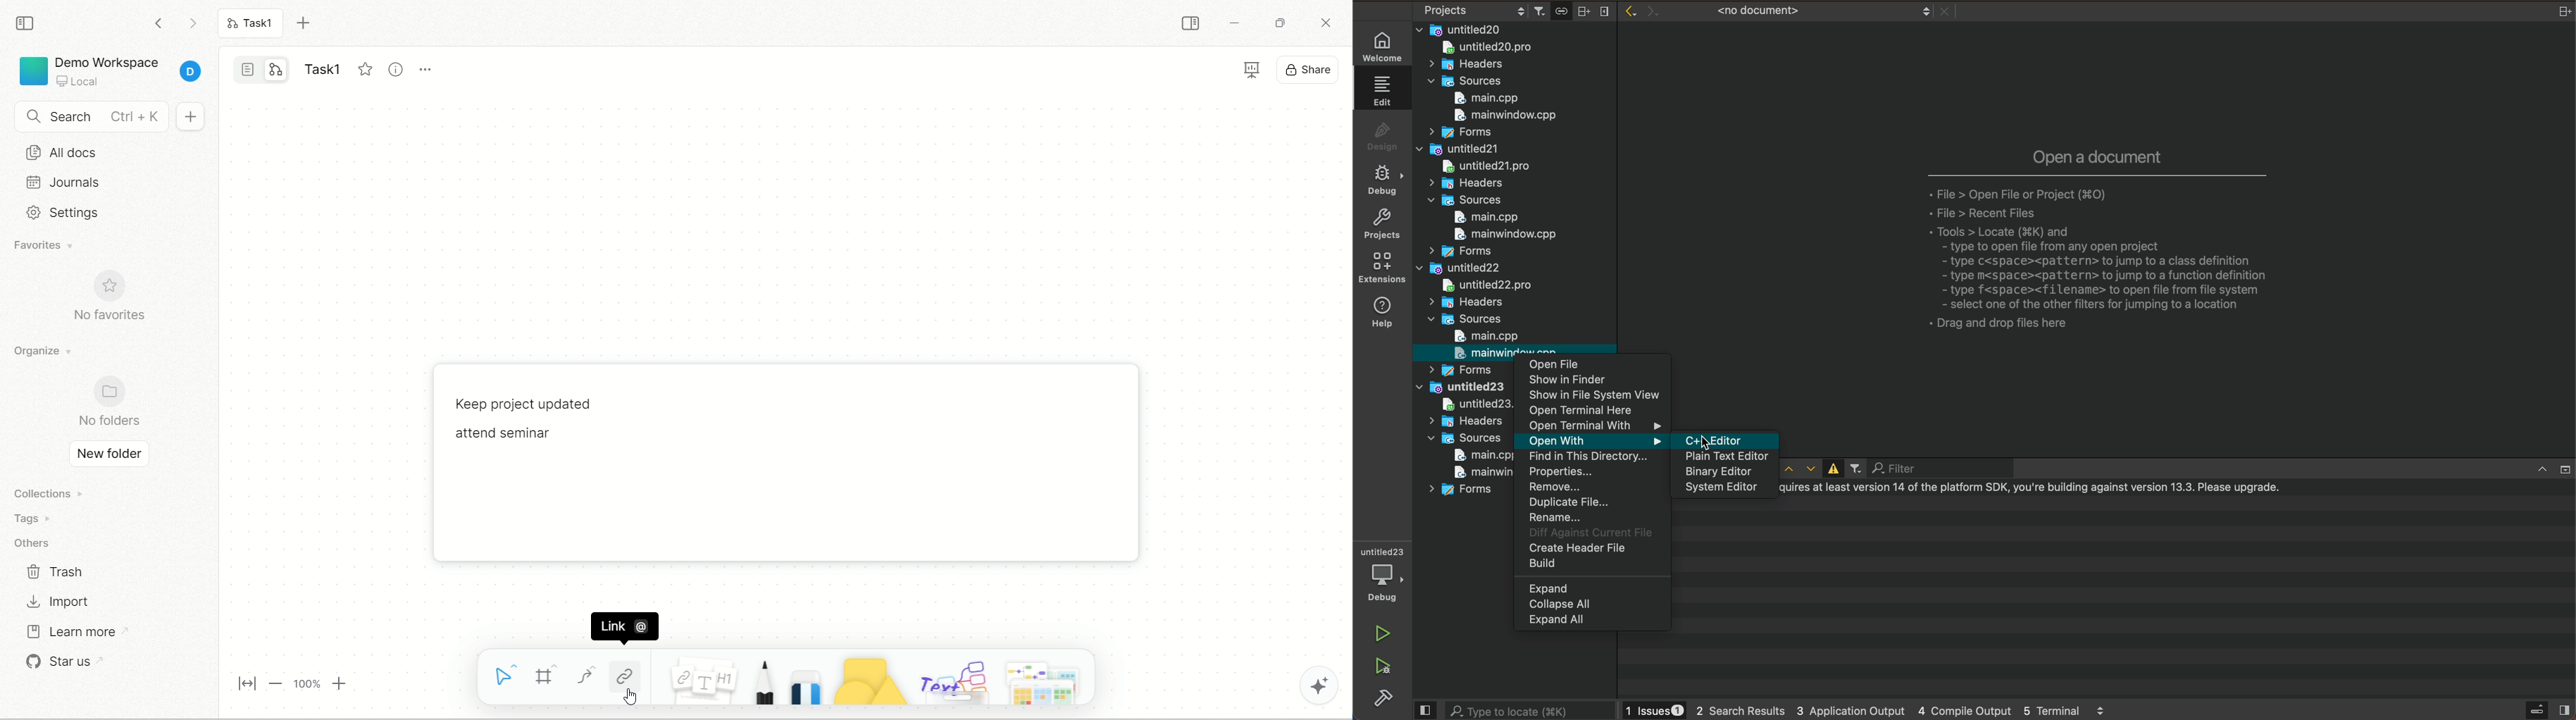 The height and width of the screenshot is (728, 2576). Describe the element at coordinates (248, 68) in the screenshot. I see `page mode` at that location.